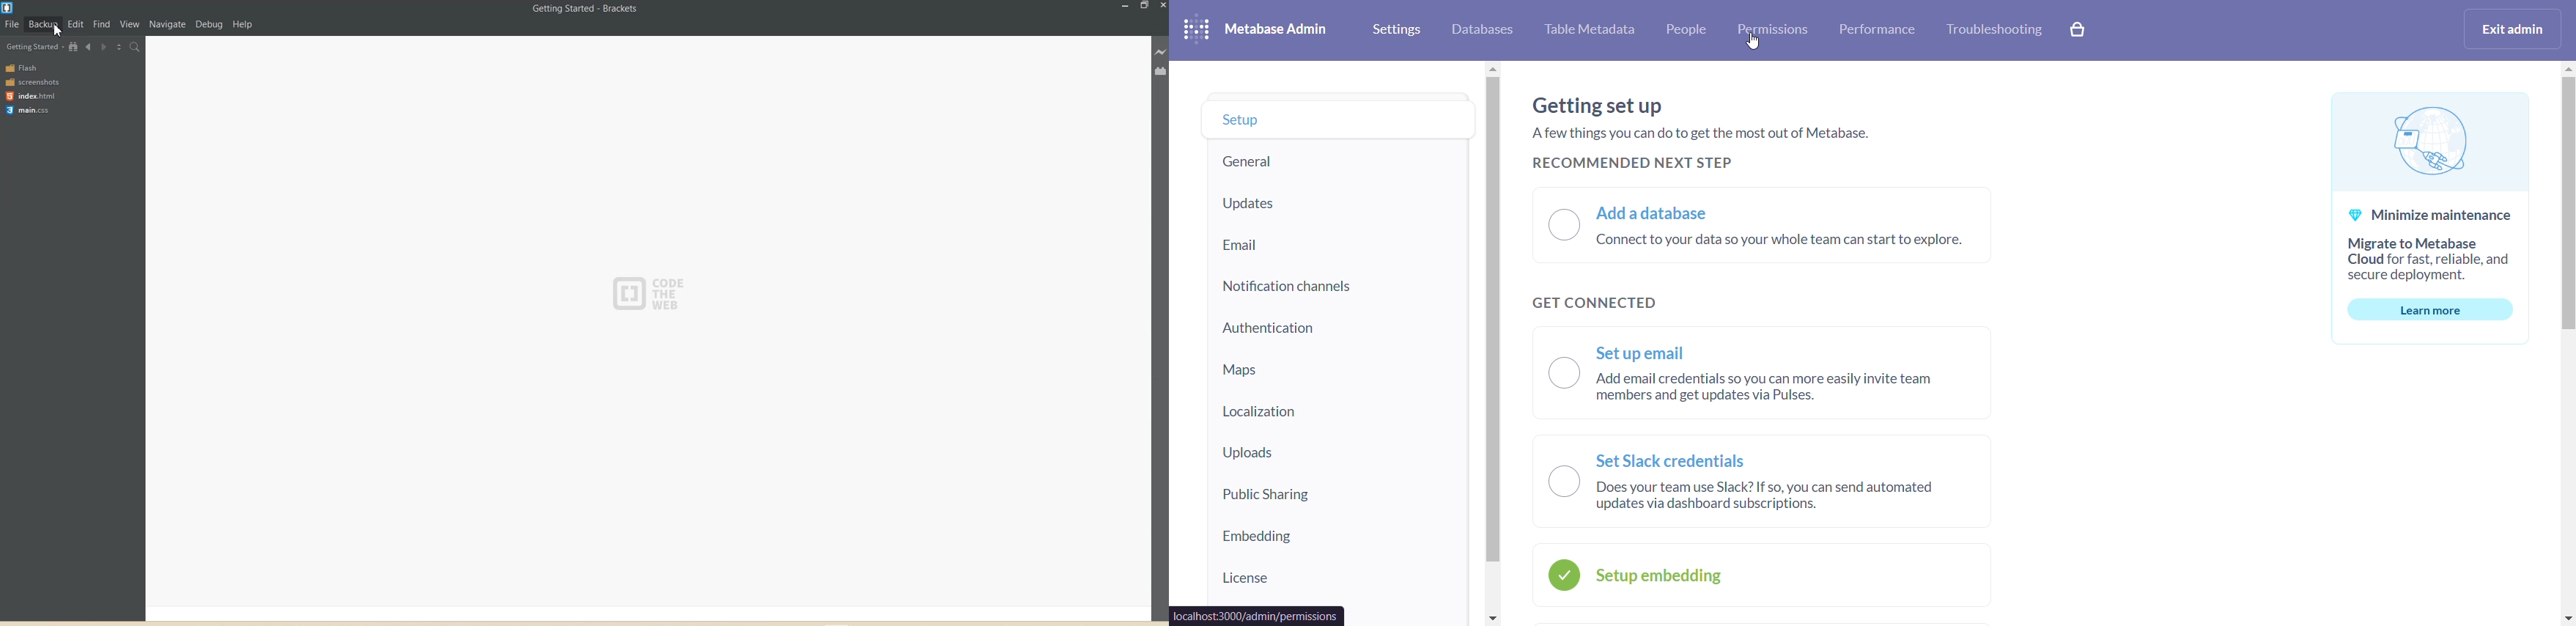  I want to click on Extension manager, so click(1161, 71).